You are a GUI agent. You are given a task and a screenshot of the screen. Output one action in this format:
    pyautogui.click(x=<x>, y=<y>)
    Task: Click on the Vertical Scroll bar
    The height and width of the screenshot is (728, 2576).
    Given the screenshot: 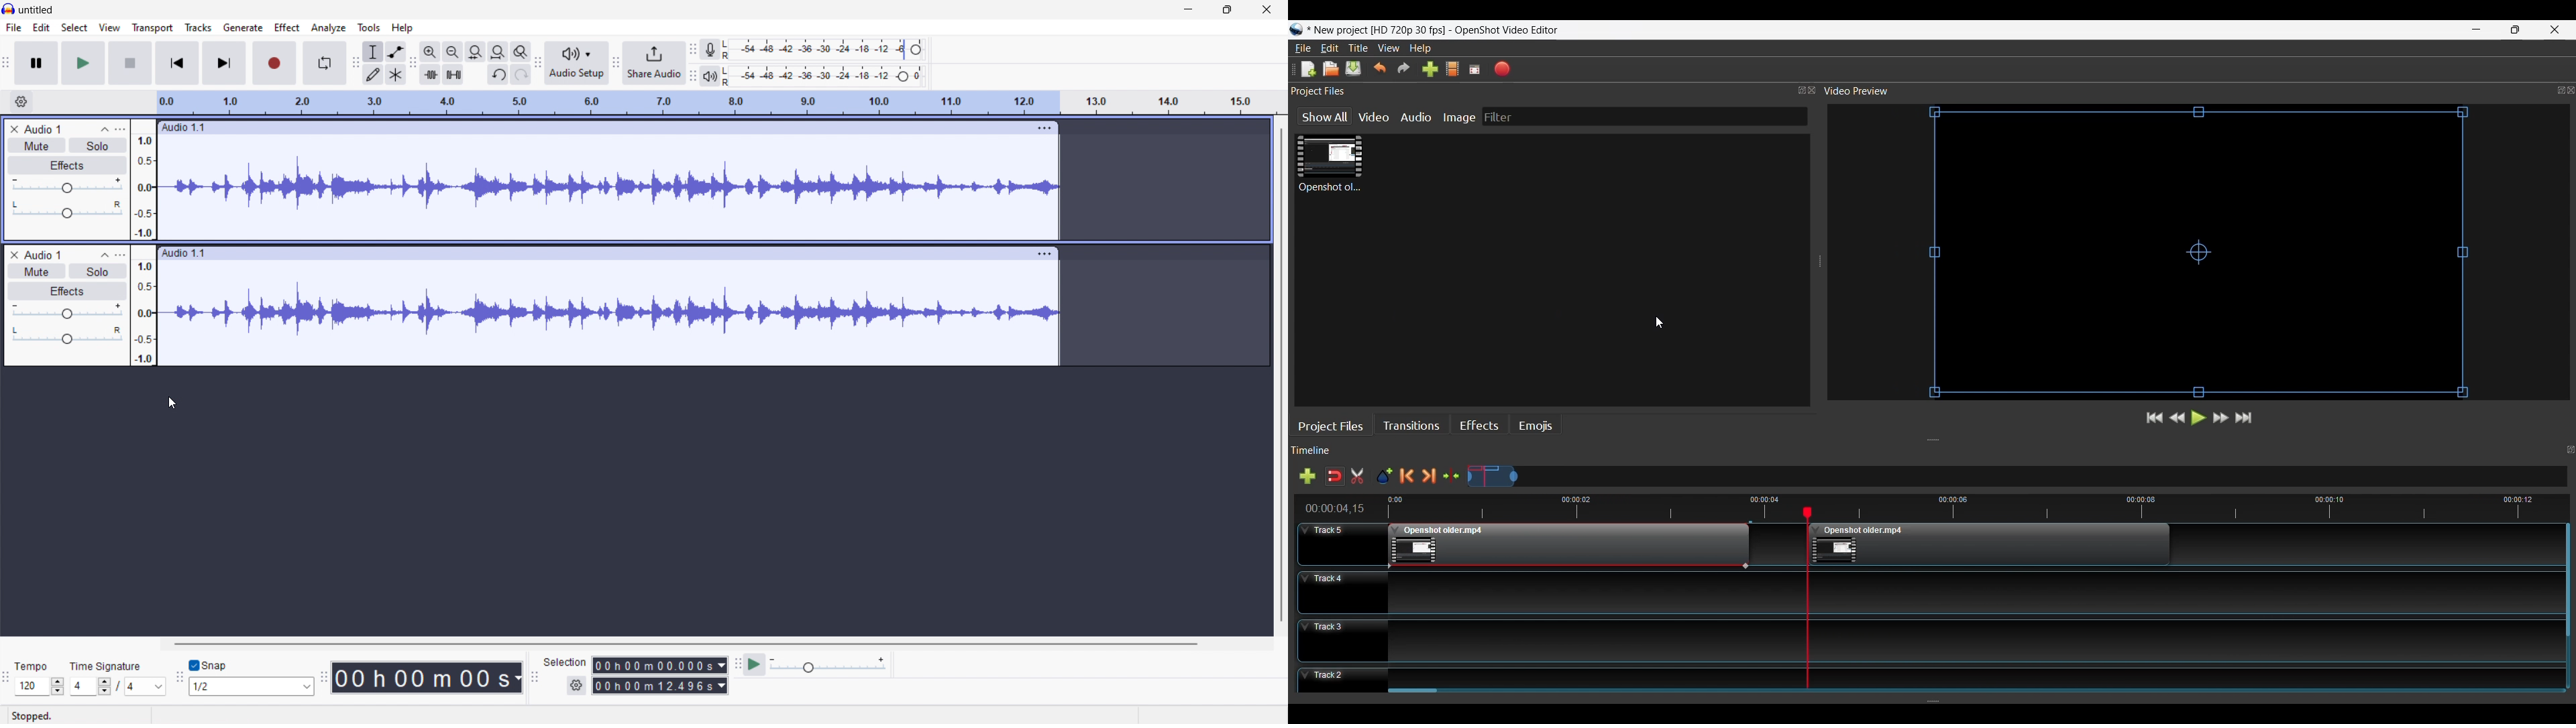 What is the action you would take?
    pyautogui.click(x=1414, y=692)
    